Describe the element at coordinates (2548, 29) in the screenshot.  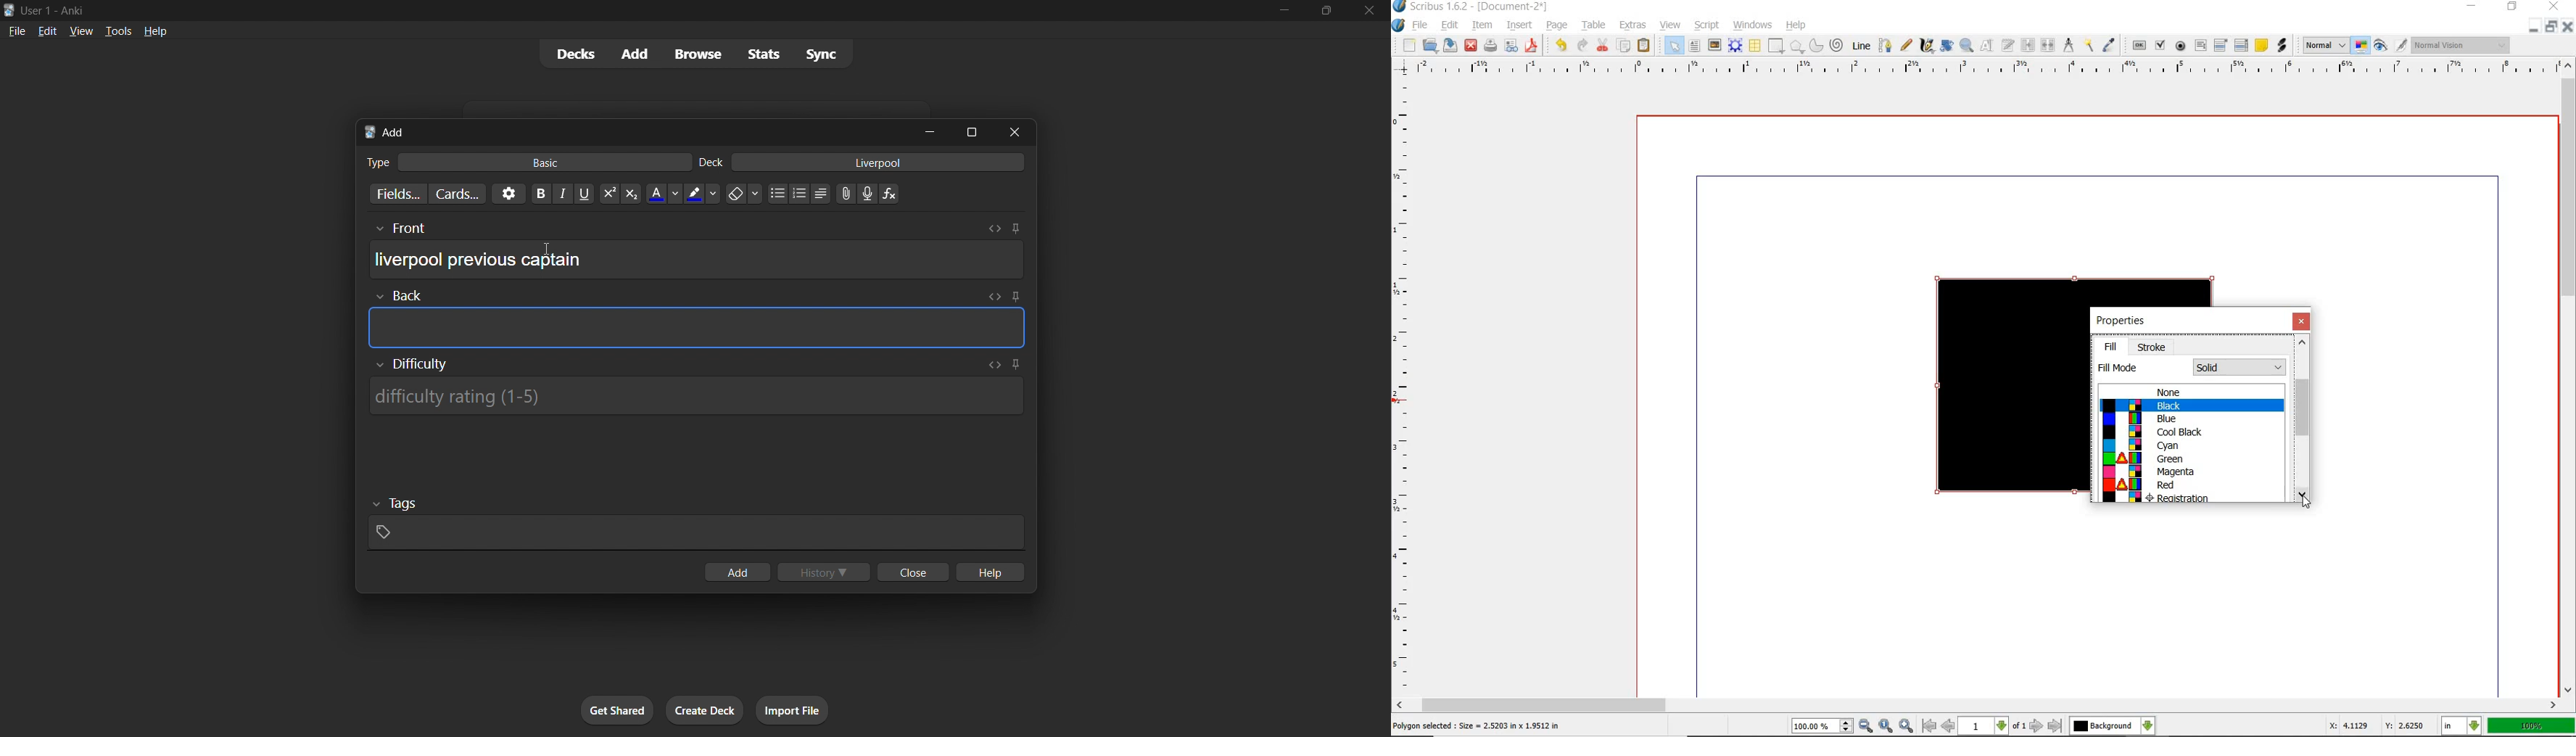
I see `RESTORE` at that location.